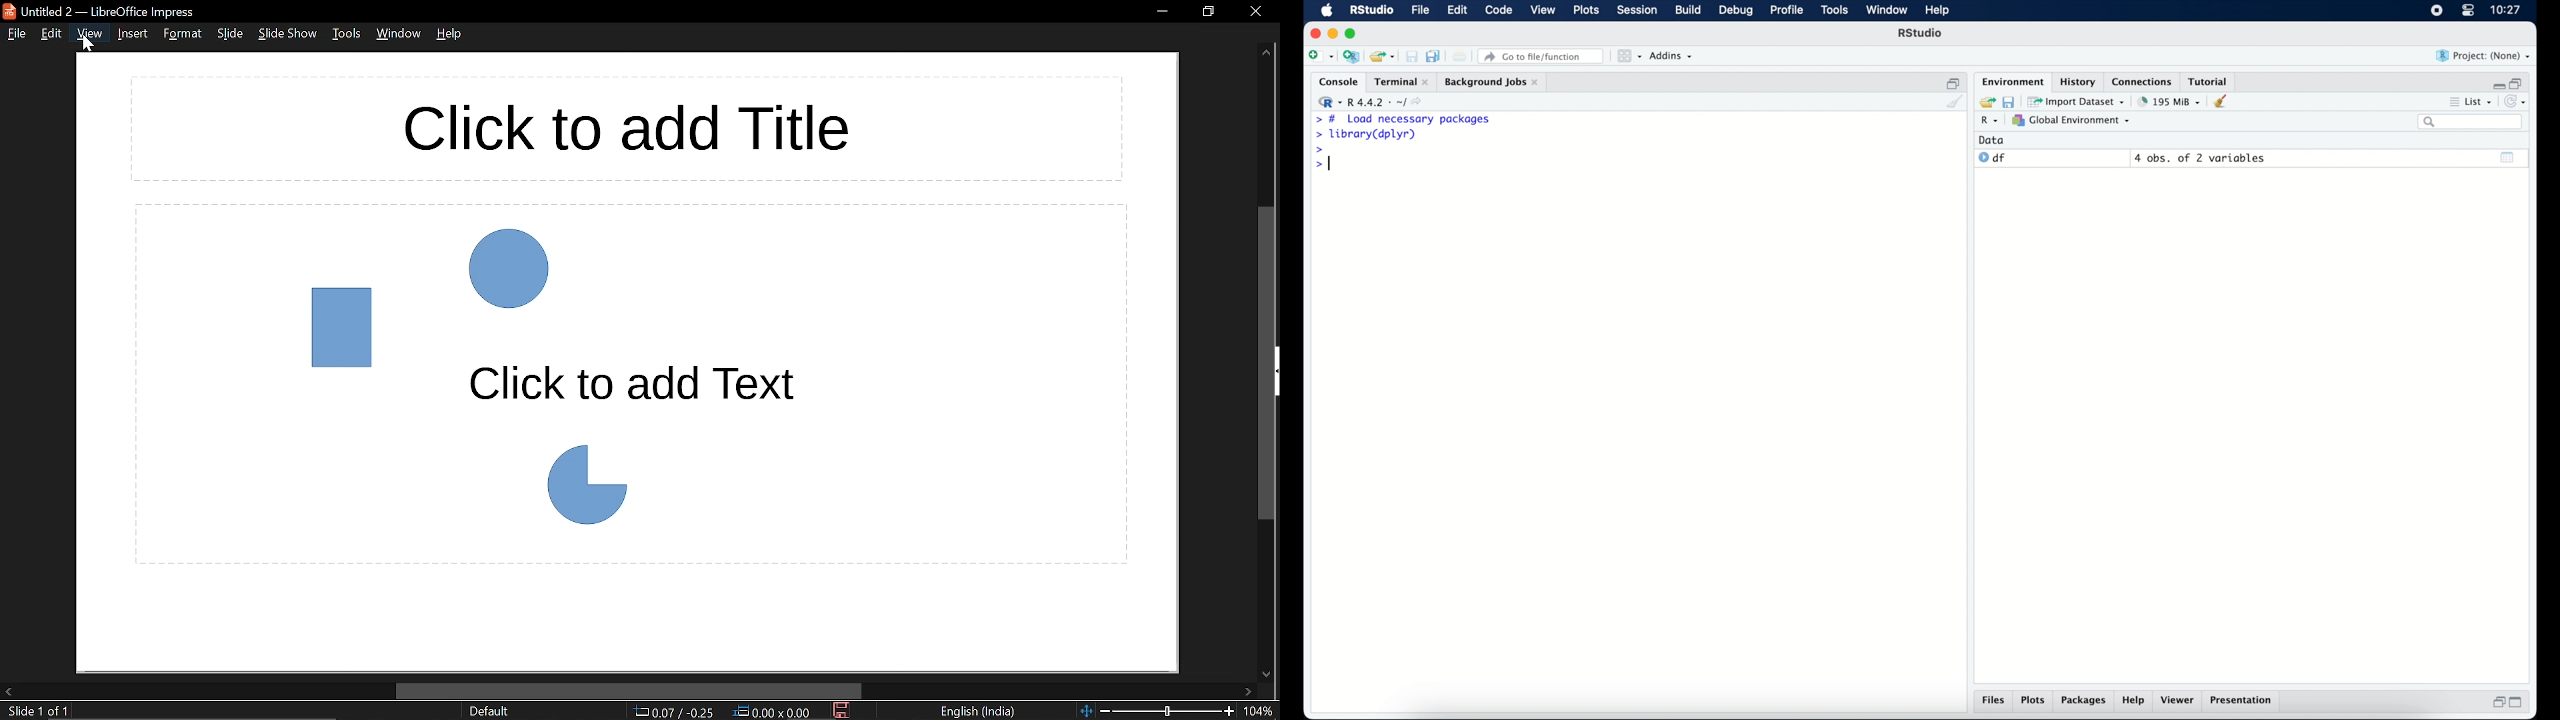  What do you see at coordinates (1317, 150) in the screenshot?
I see `command prompt` at bounding box center [1317, 150].